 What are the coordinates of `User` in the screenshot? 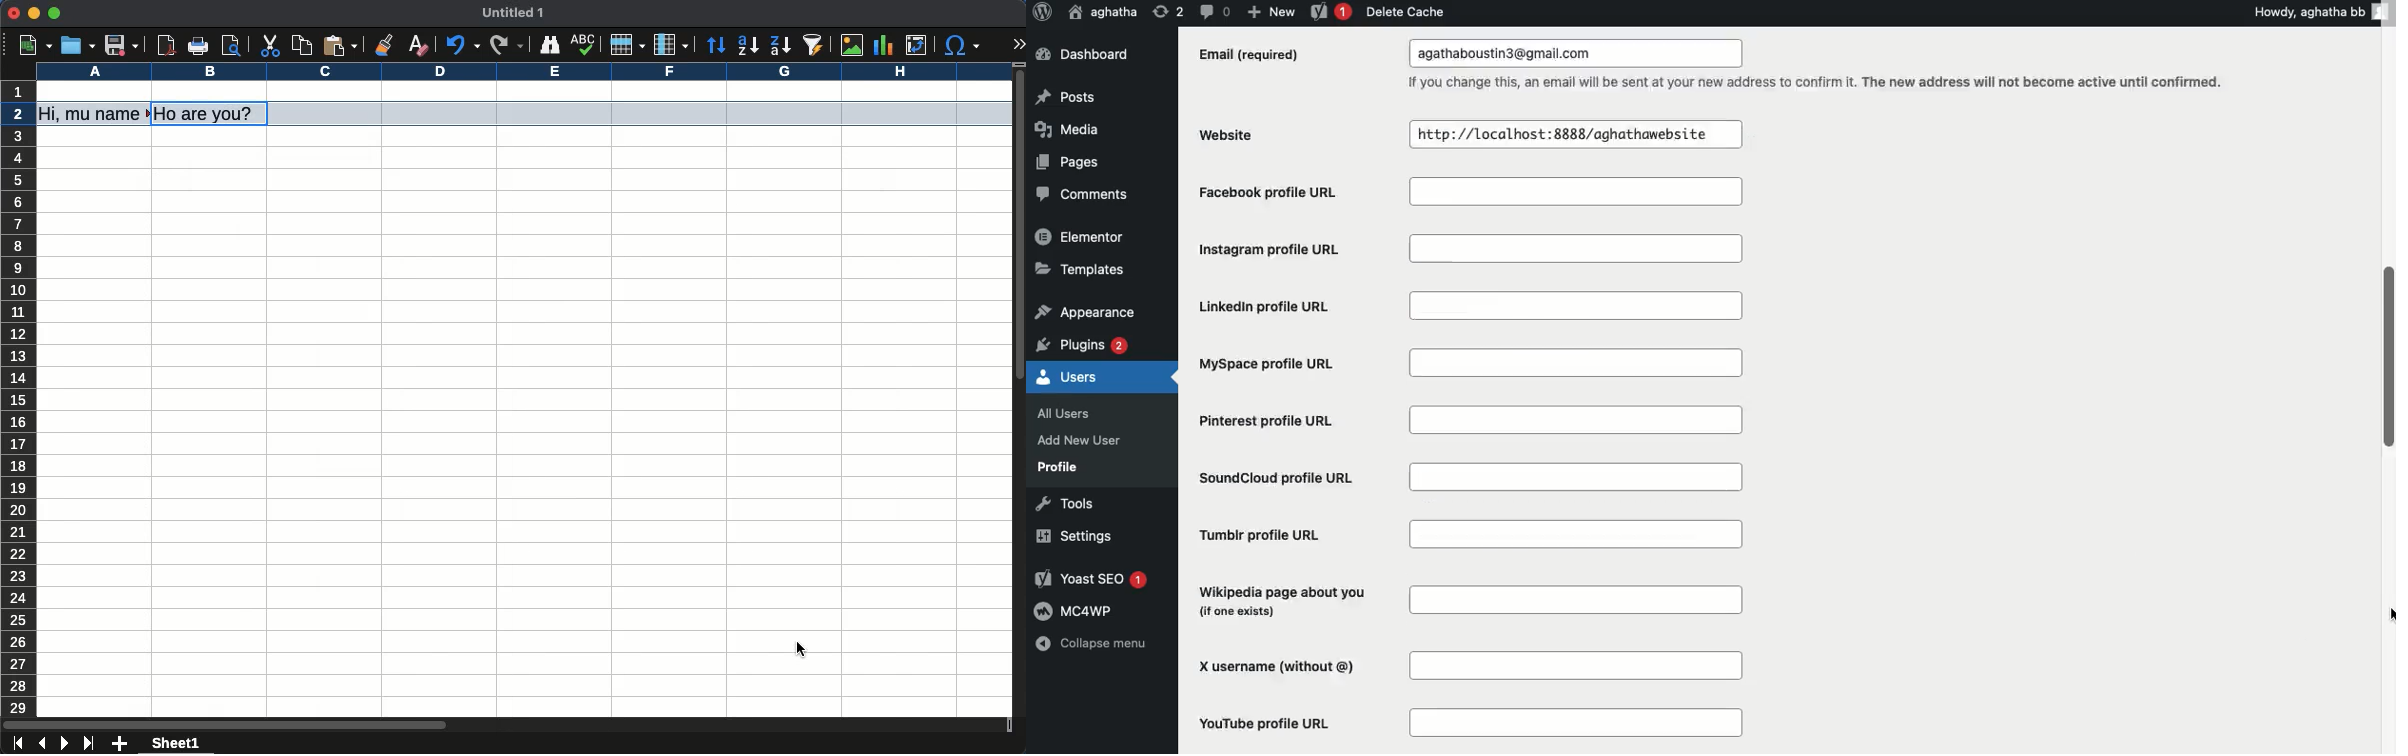 It's located at (1104, 11).